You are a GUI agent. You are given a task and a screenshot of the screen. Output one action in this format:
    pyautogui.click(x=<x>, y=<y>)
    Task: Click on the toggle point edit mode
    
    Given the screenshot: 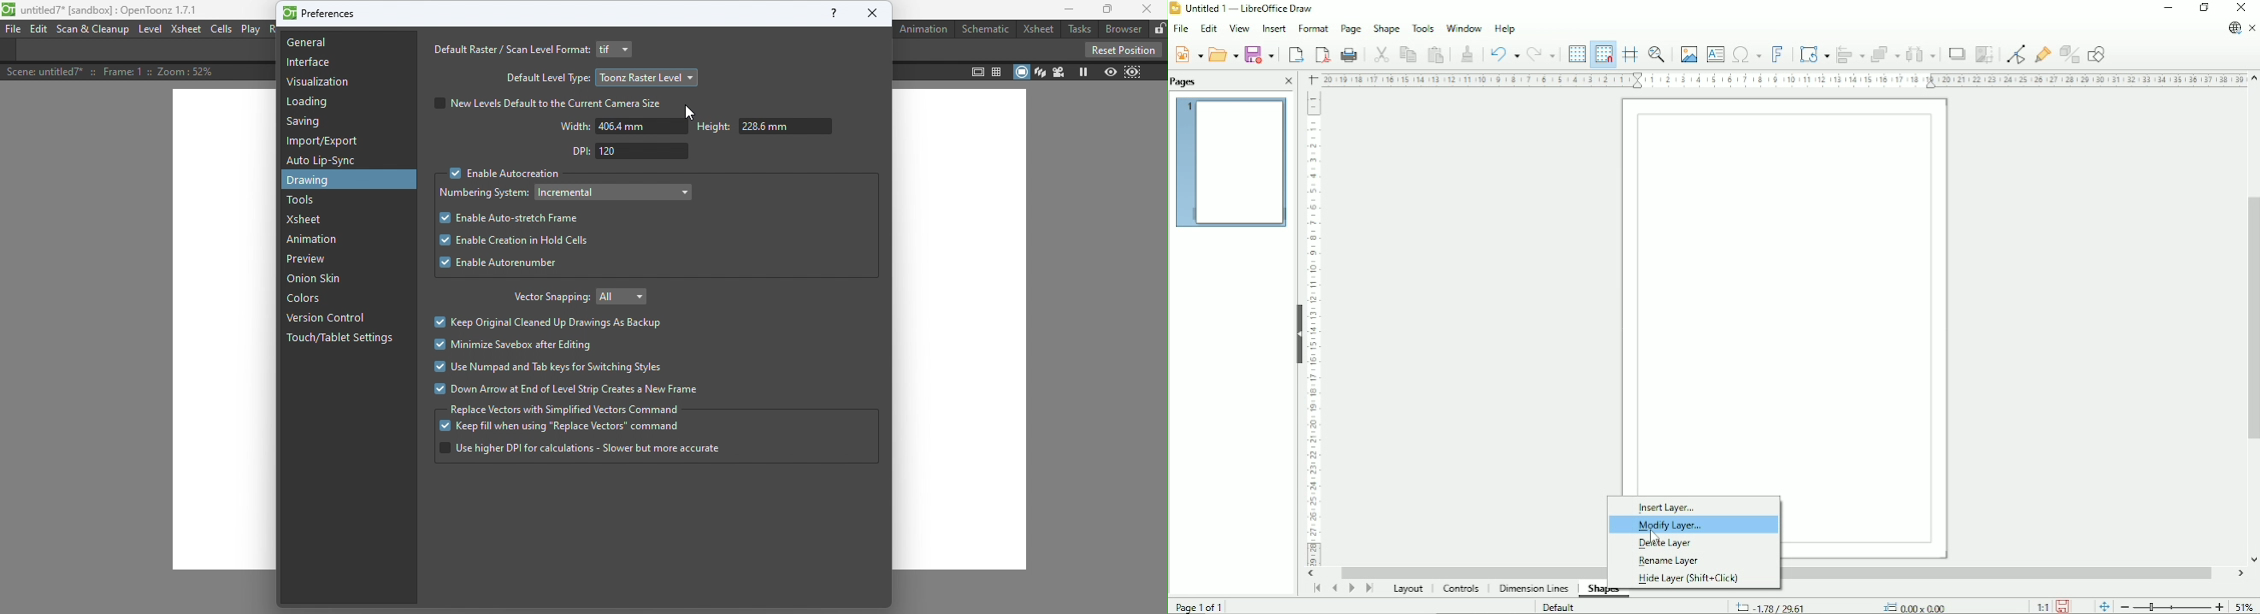 What is the action you would take?
    pyautogui.click(x=2015, y=54)
    